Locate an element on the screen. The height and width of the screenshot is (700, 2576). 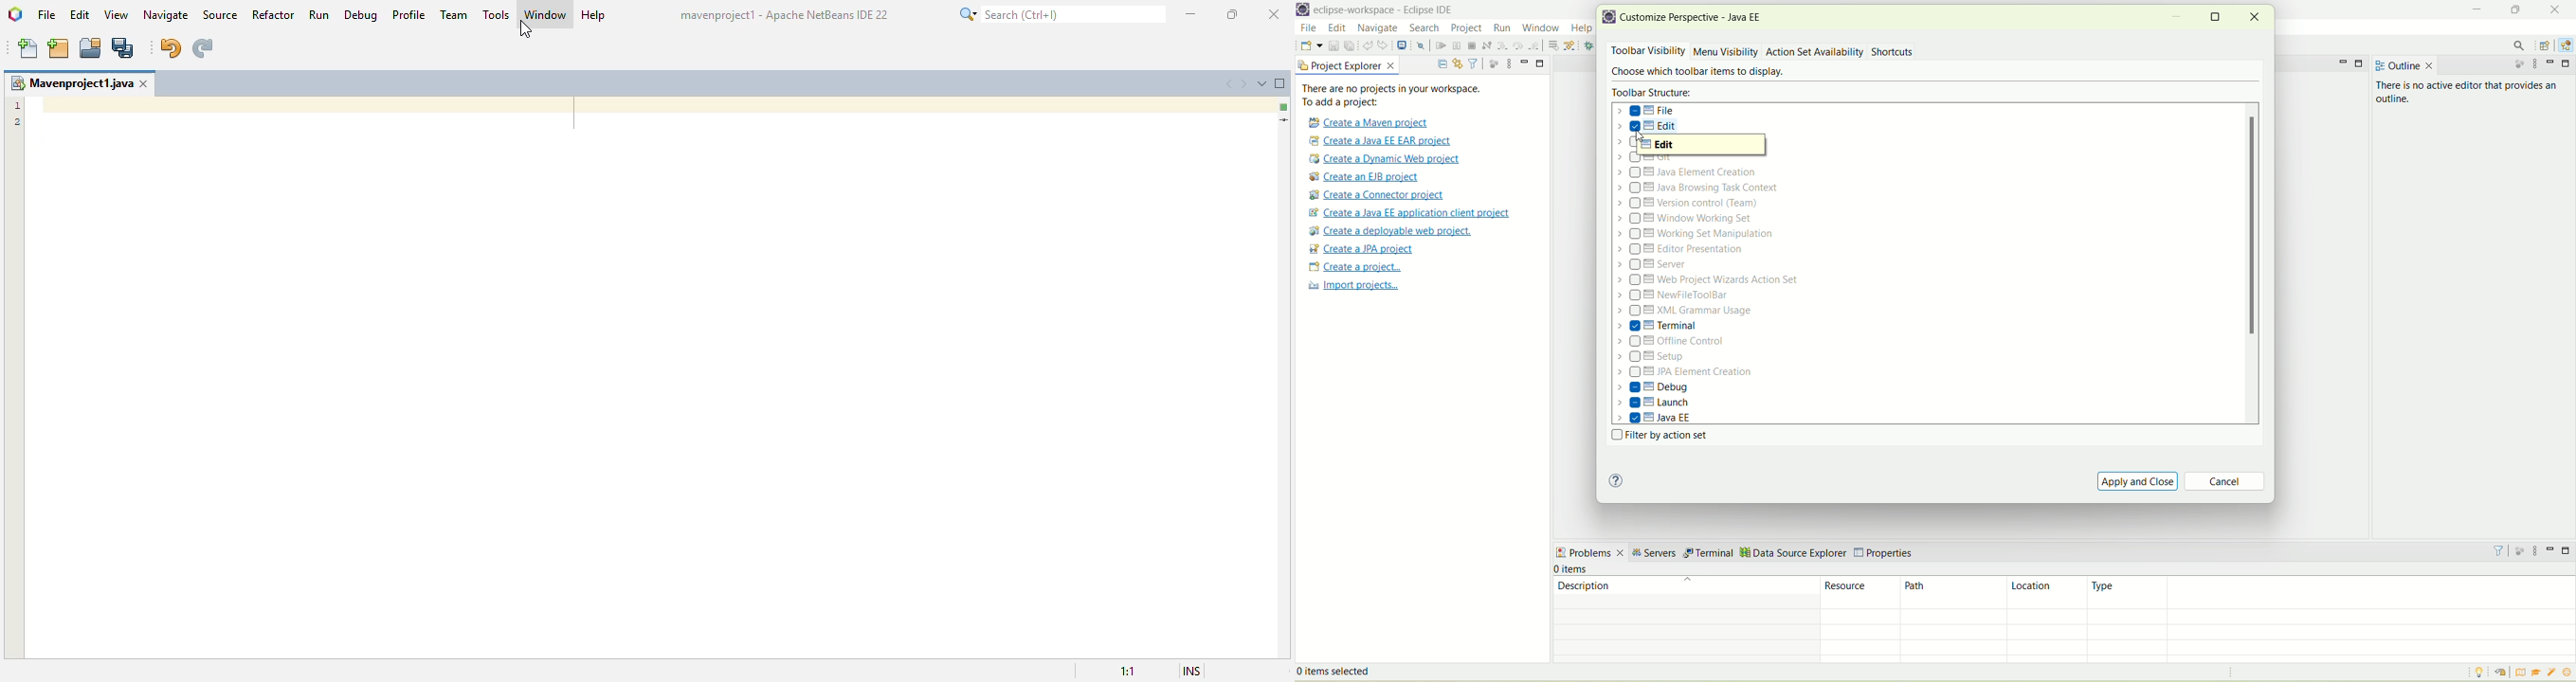
minimize is located at coordinates (2177, 19).